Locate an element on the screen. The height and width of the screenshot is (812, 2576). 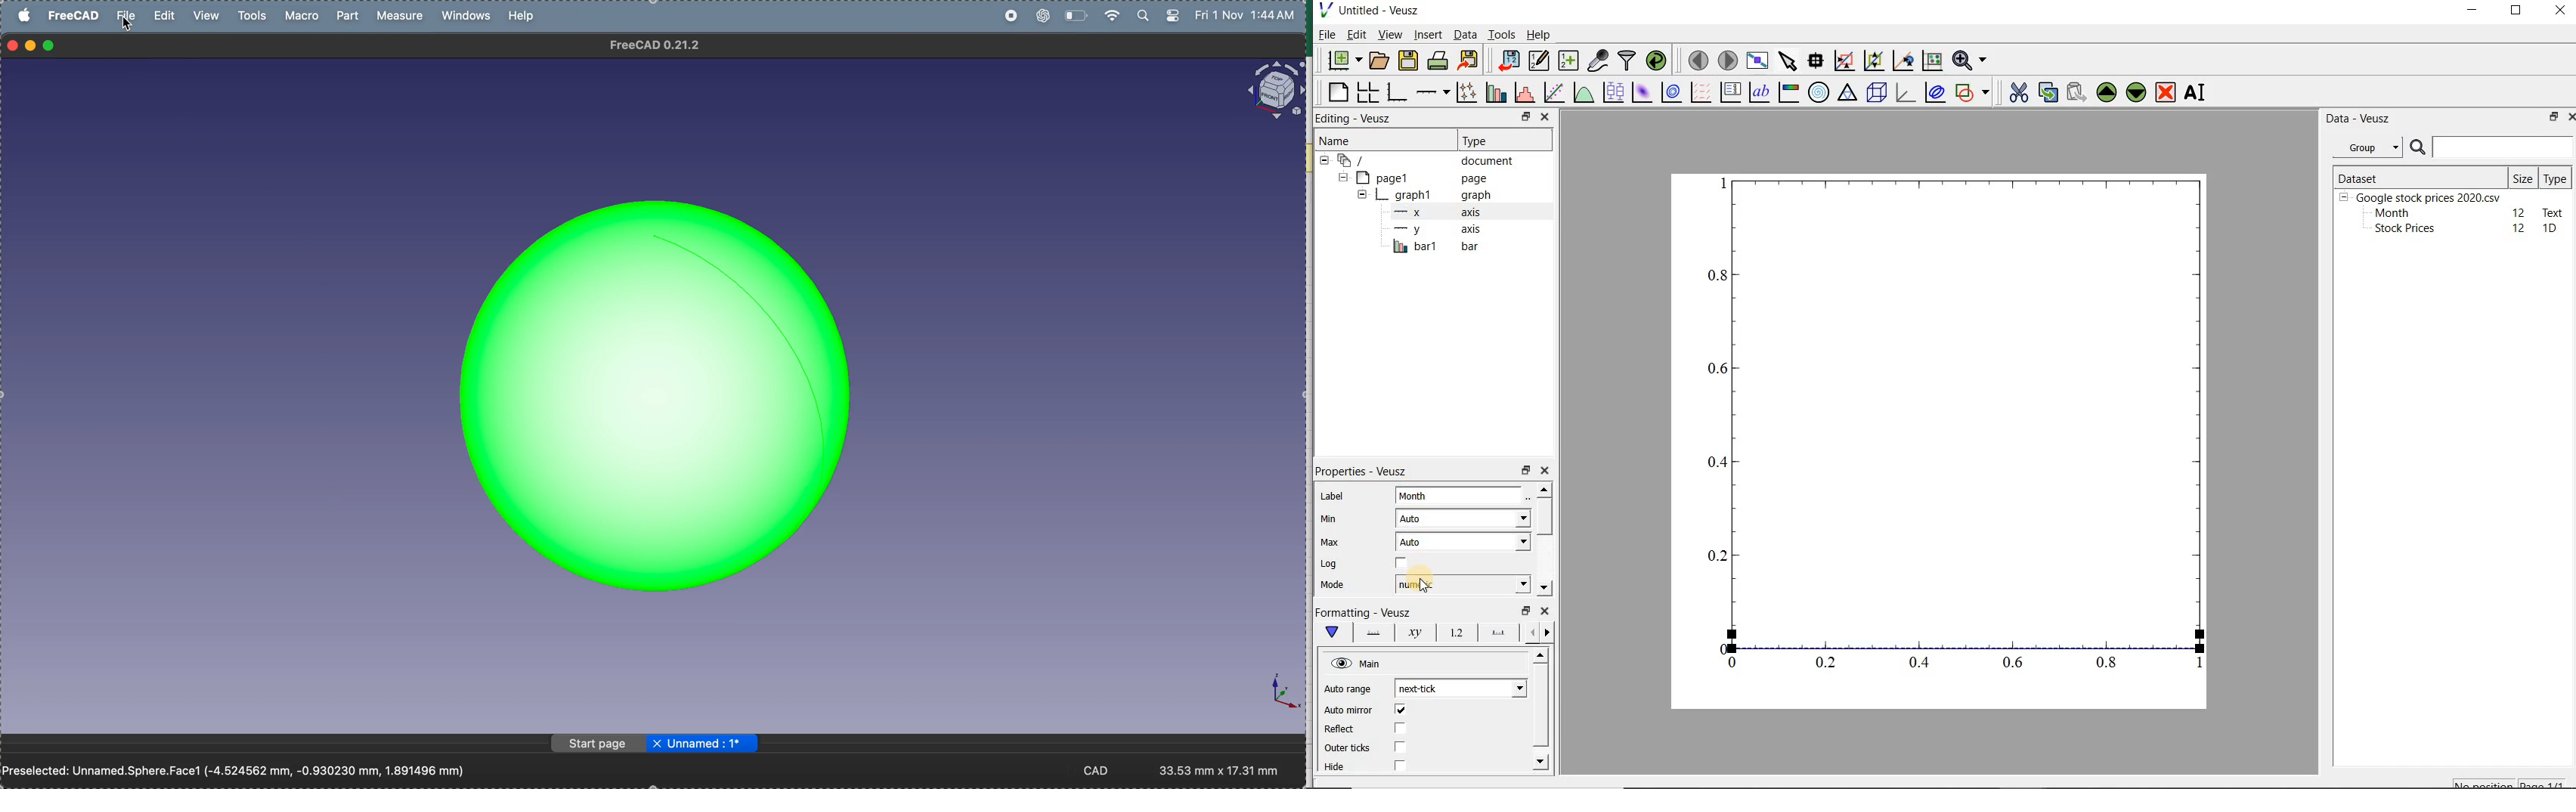
maximize is located at coordinates (2519, 12).